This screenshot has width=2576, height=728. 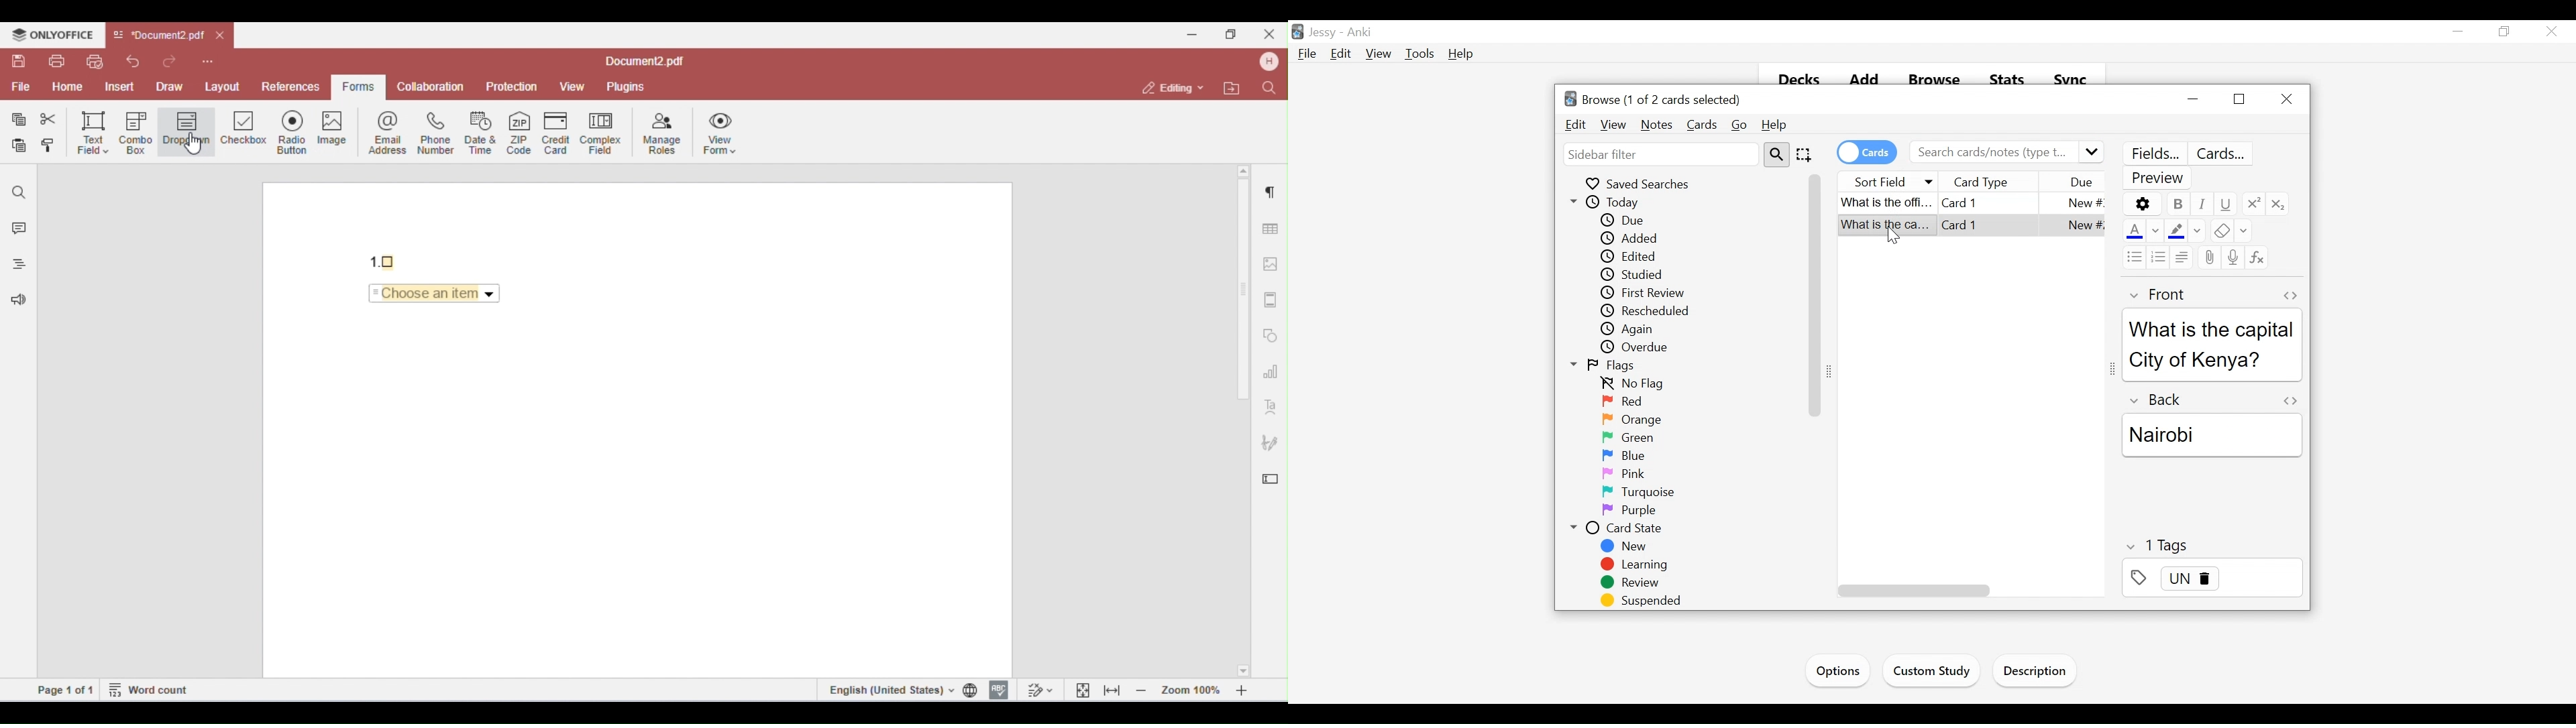 What do you see at coordinates (1969, 202) in the screenshot?
I see `Card` at bounding box center [1969, 202].